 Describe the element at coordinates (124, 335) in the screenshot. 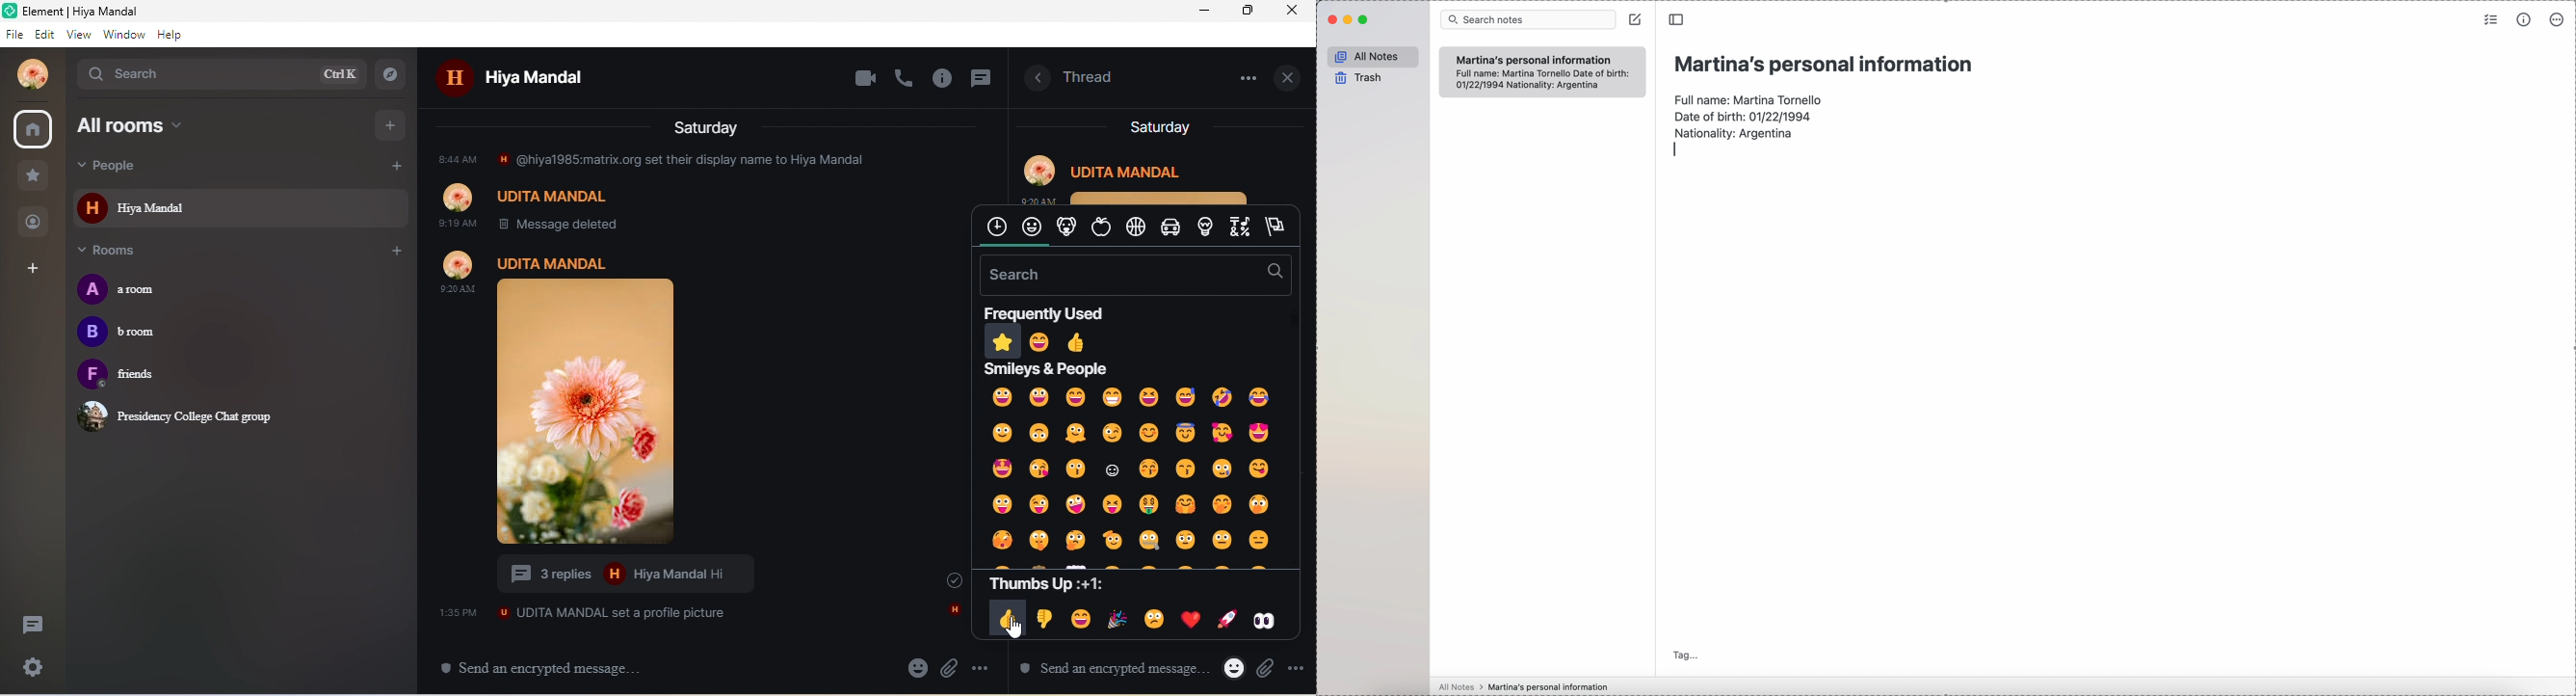

I see `b room` at that location.